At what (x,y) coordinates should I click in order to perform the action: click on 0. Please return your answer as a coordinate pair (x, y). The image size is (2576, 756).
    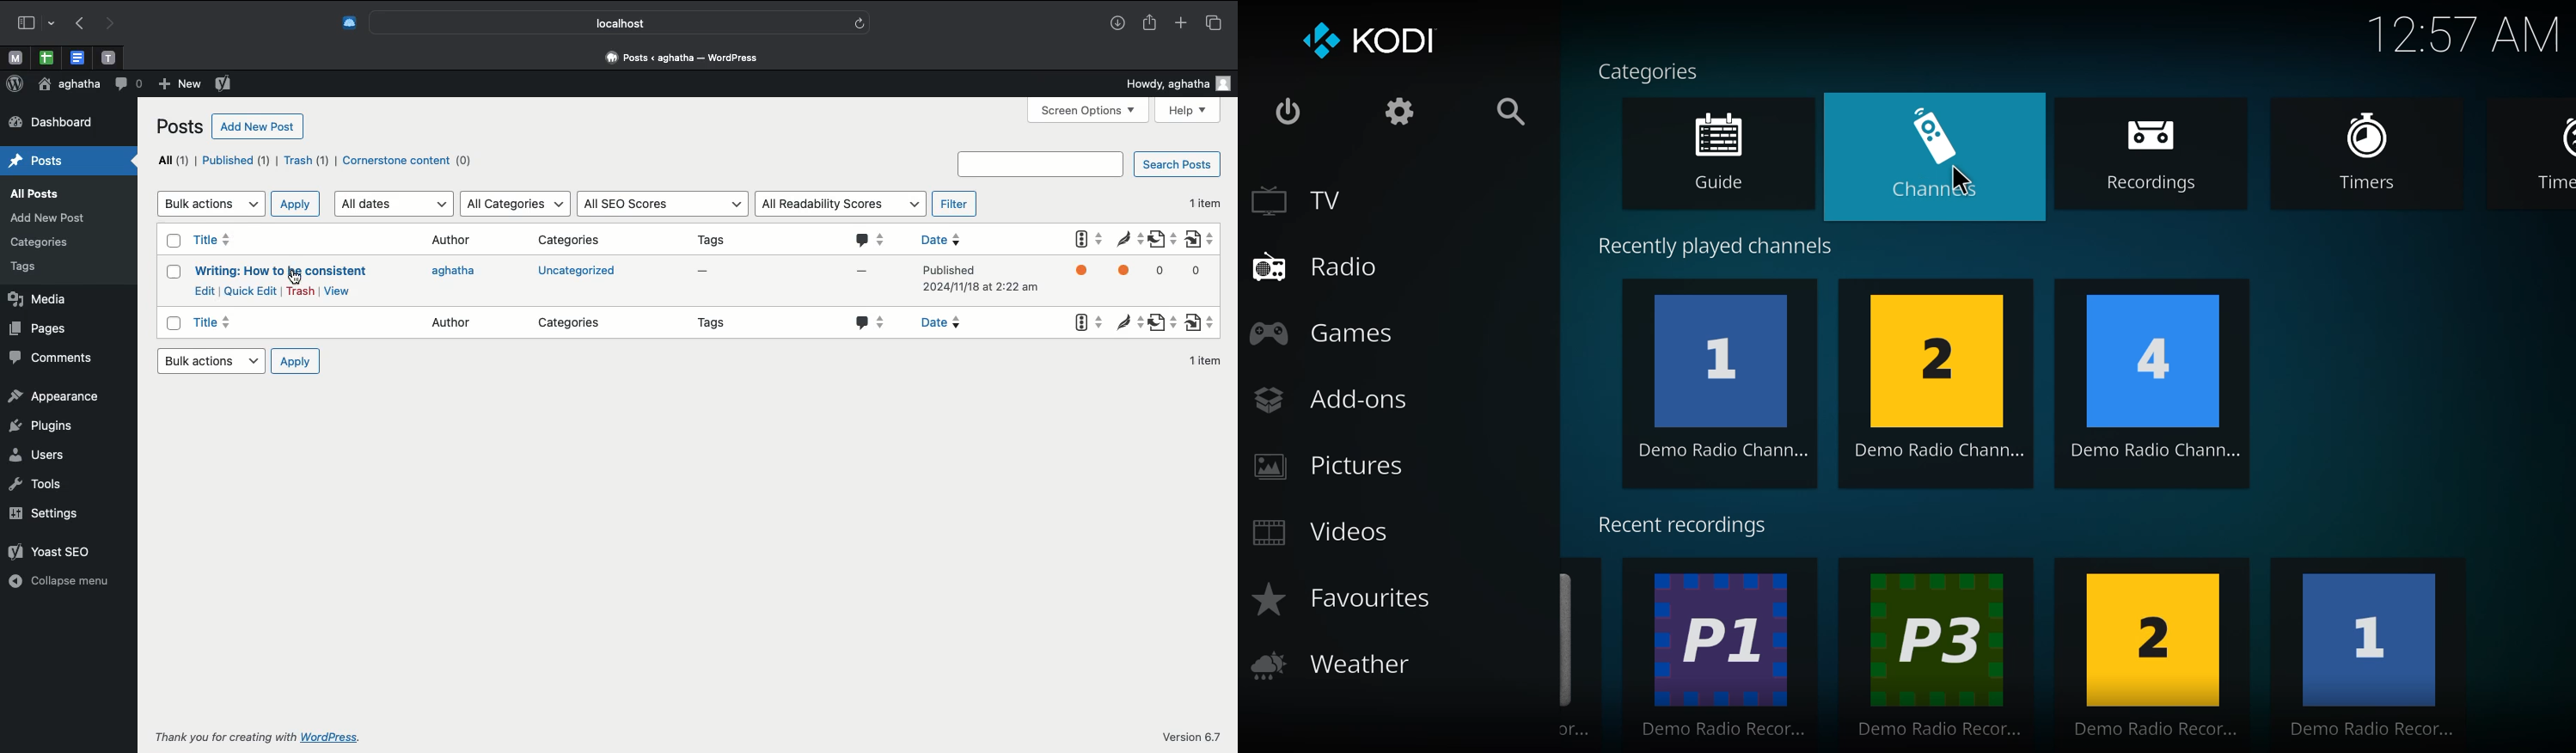
    Looking at the image, I should click on (1161, 270).